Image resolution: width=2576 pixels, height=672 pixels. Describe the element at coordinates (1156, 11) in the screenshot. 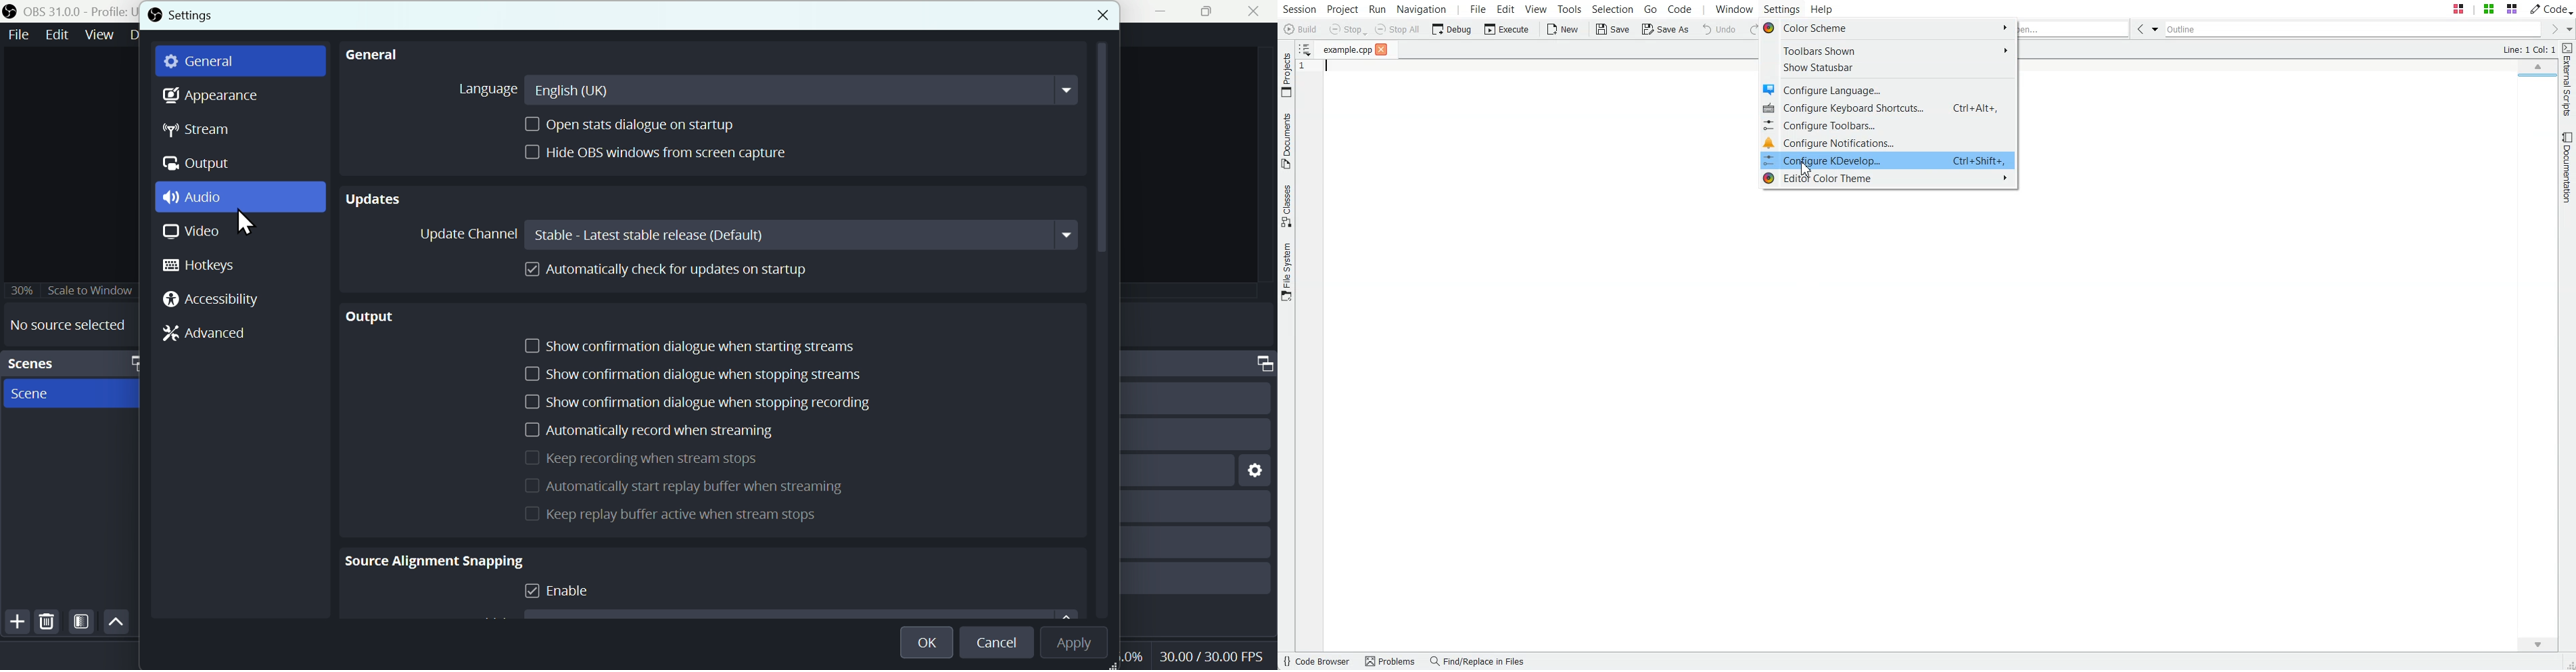

I see `minimise` at that location.